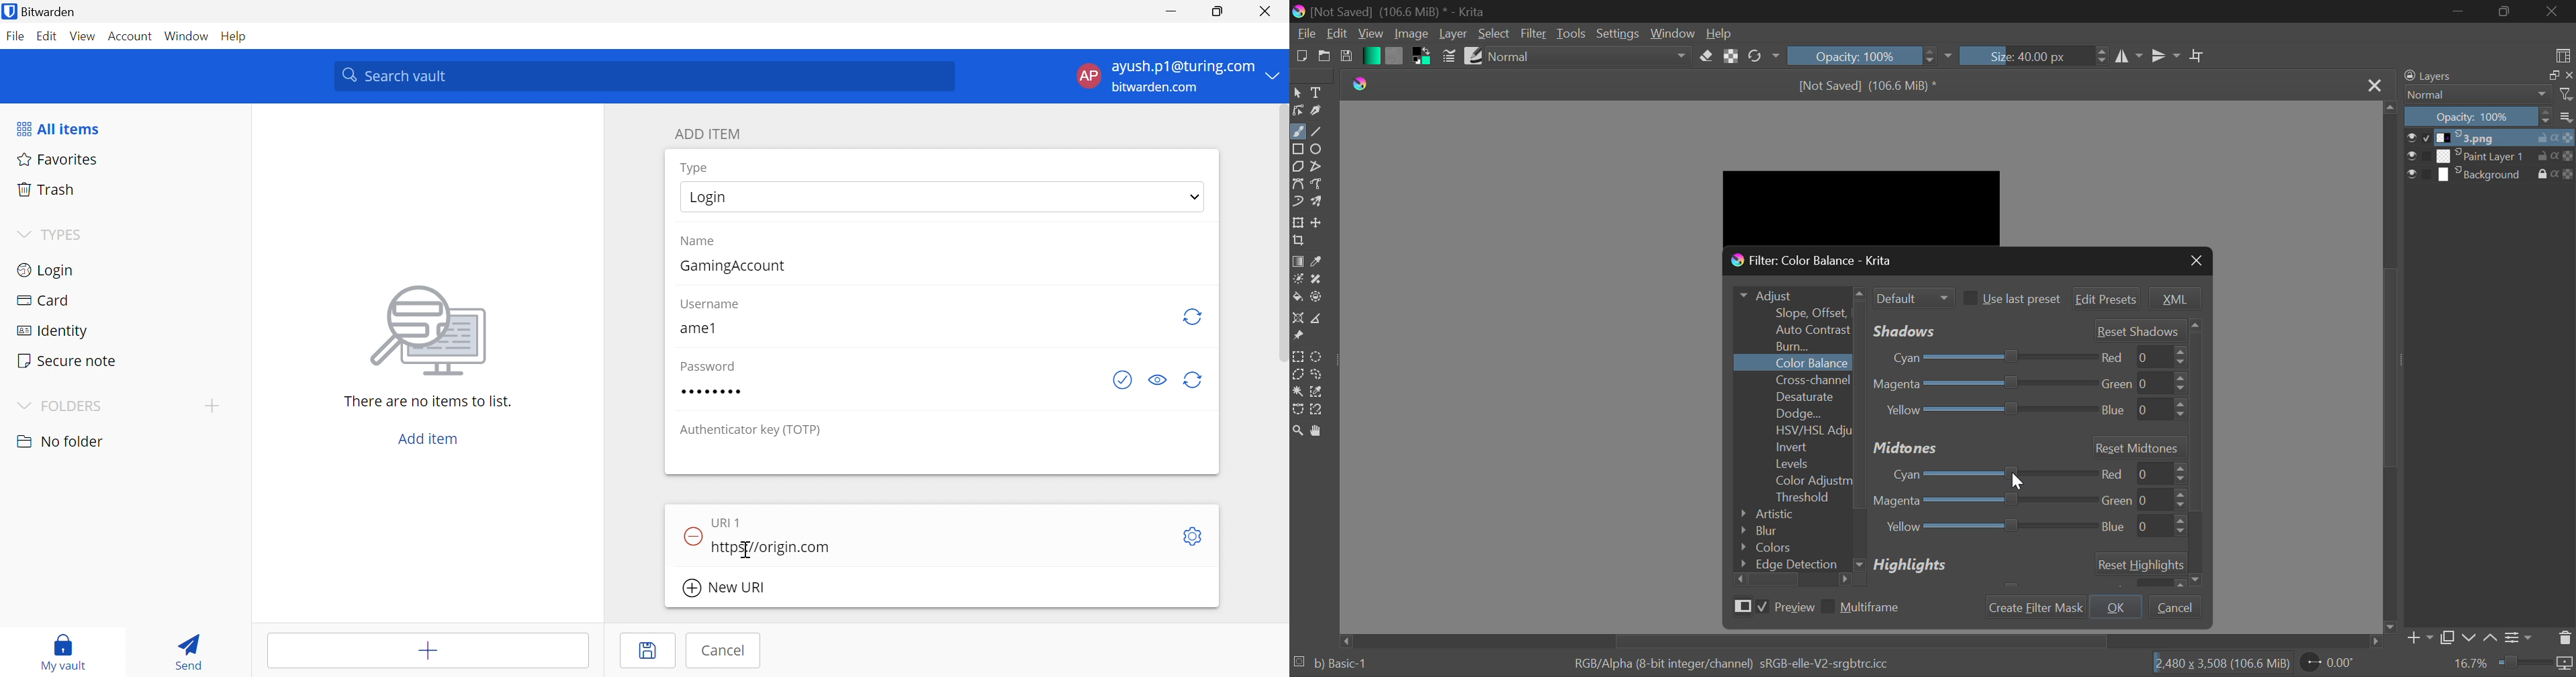 This screenshot has width=2576, height=700. What do you see at coordinates (1320, 262) in the screenshot?
I see `Eyedropper` at bounding box center [1320, 262].